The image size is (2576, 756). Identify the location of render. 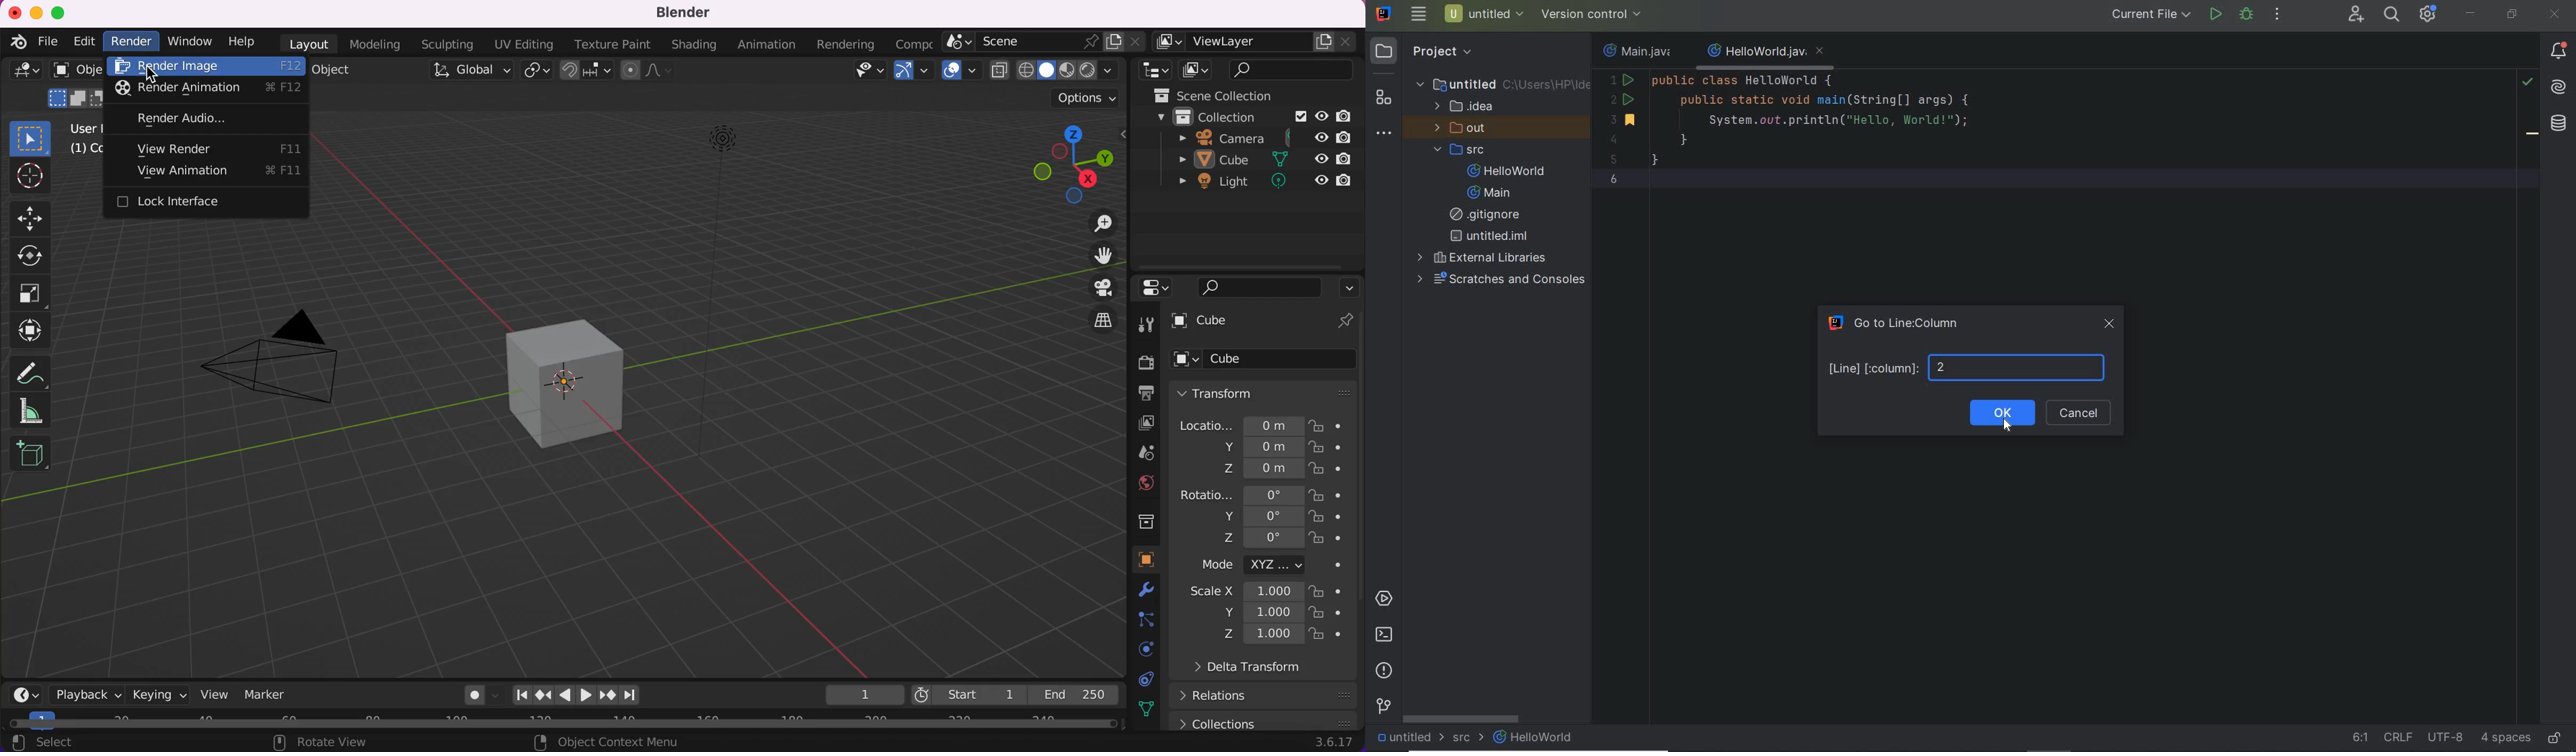
(1136, 362).